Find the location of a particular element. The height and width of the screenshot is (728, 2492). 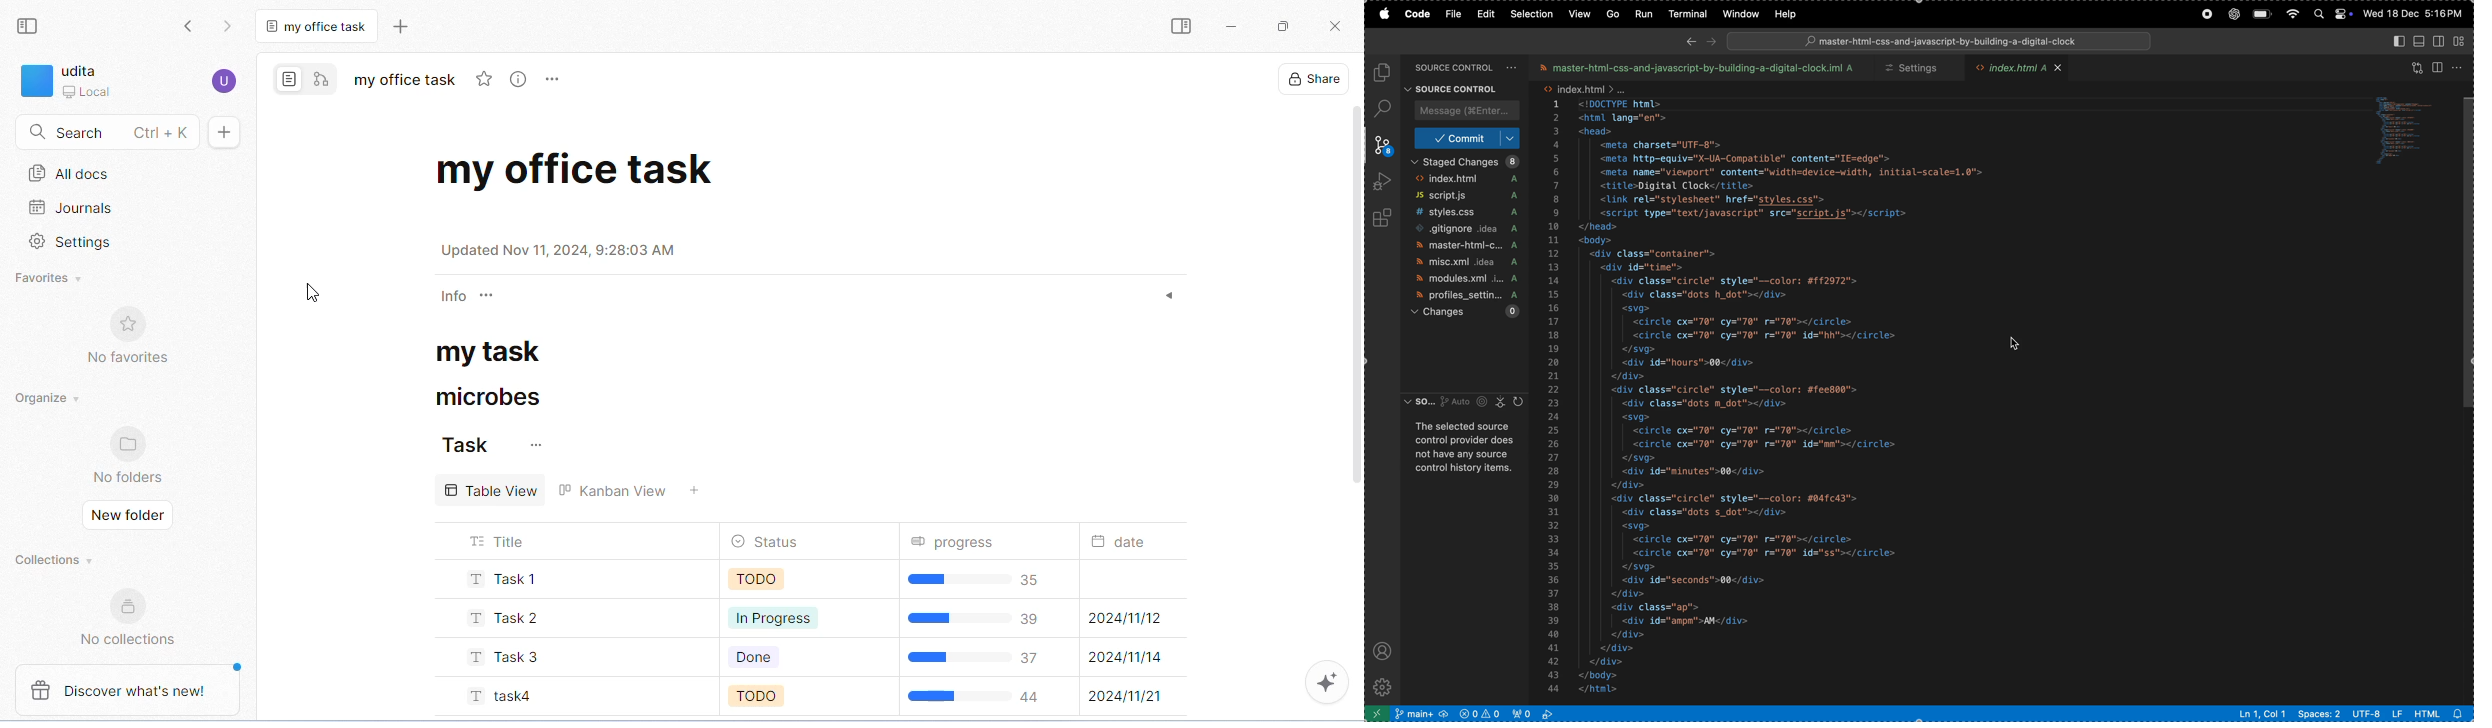

progress 39 is located at coordinates (984, 620).